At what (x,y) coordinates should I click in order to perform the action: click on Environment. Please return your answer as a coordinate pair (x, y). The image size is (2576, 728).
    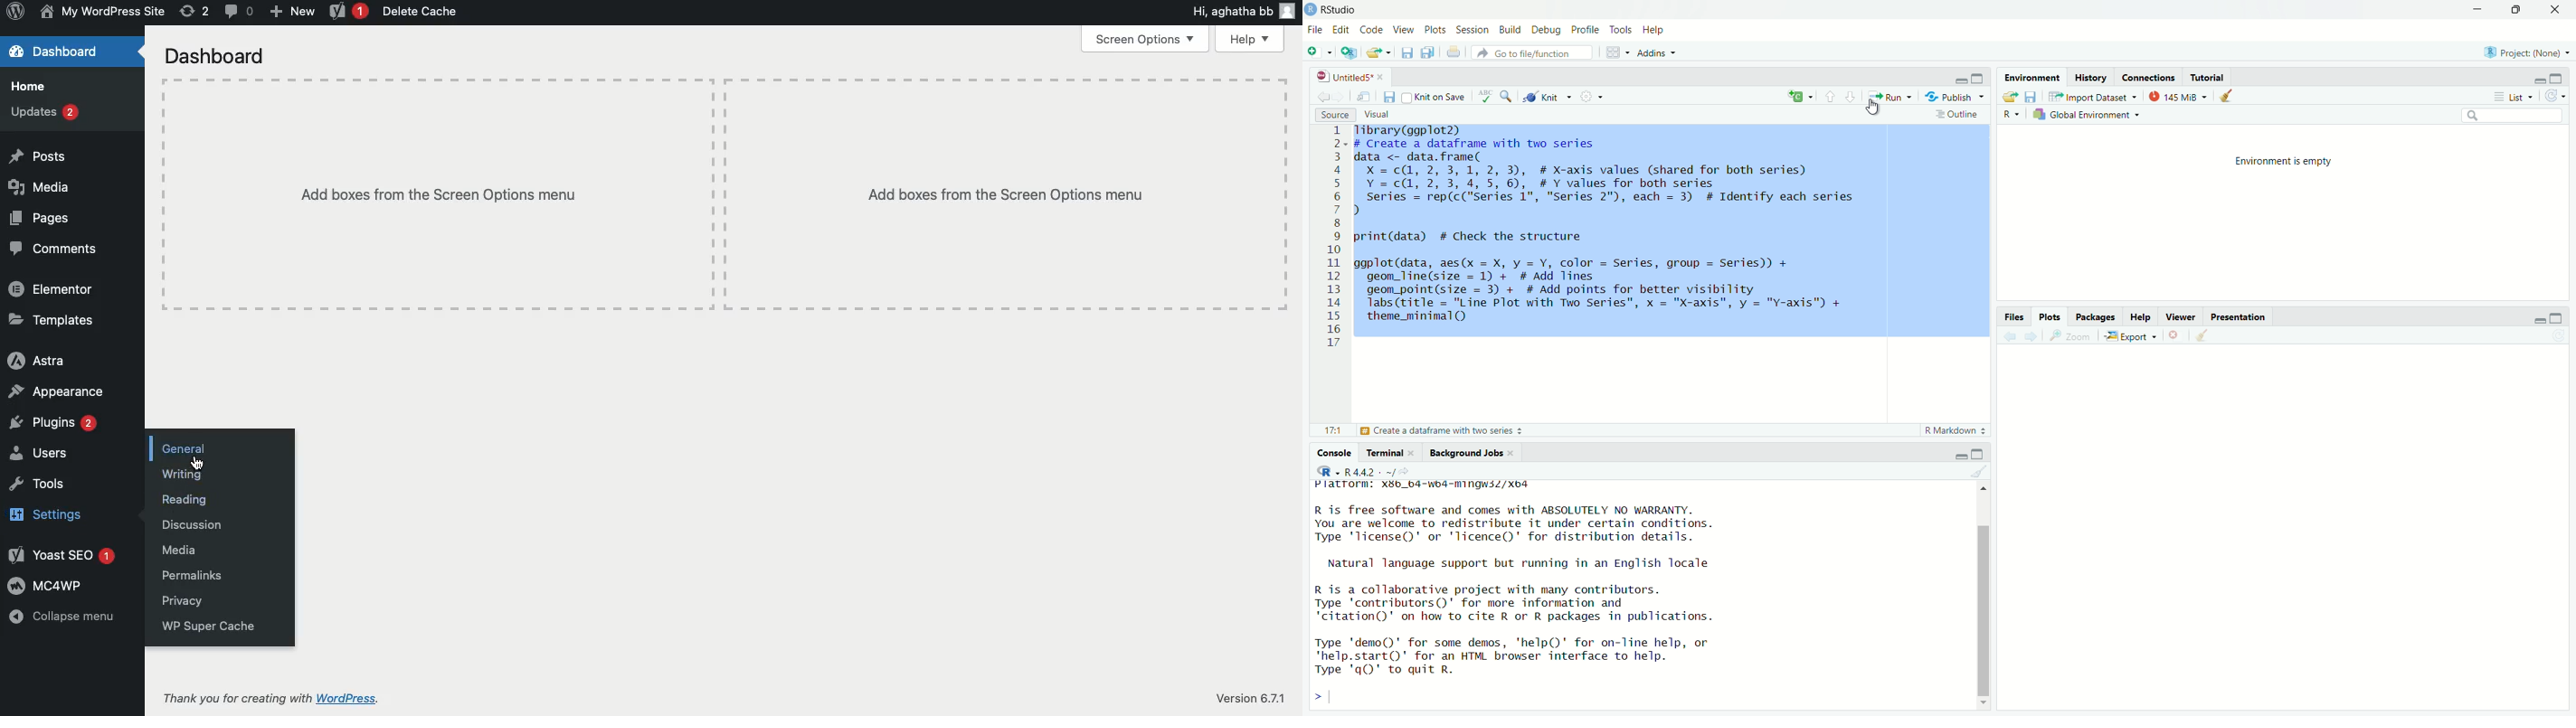
    Looking at the image, I should click on (2031, 76).